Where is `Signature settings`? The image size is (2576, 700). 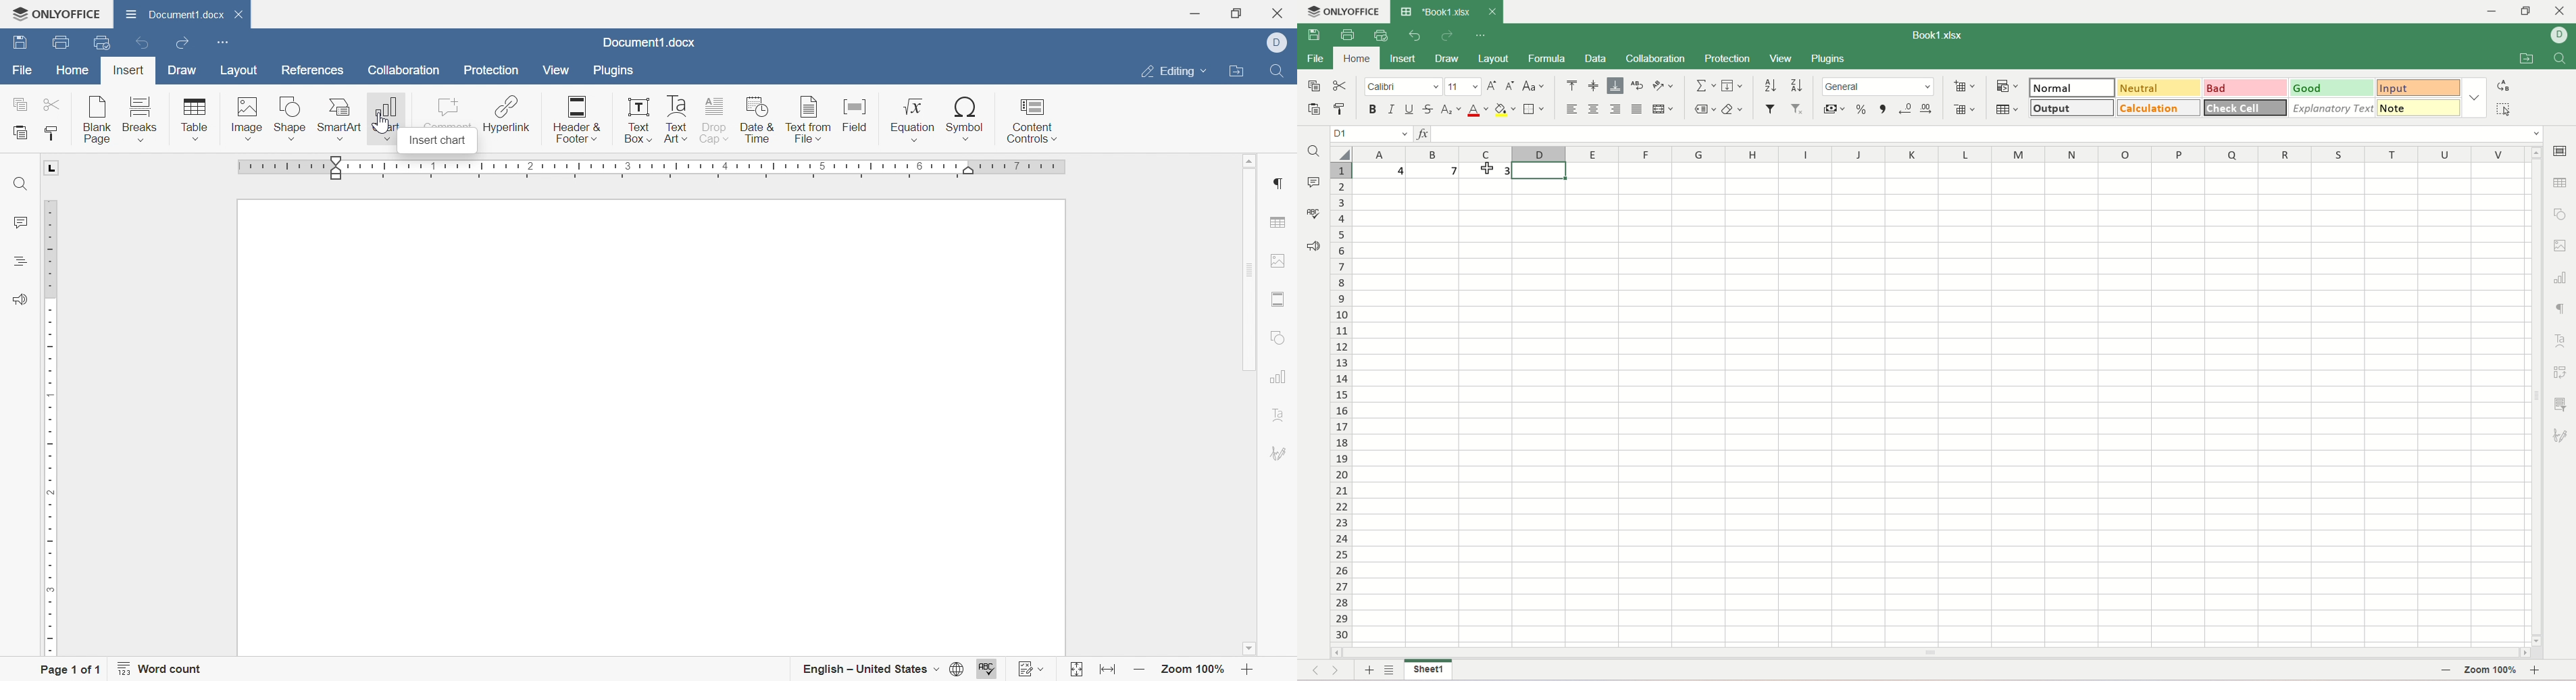
Signature settings is located at coordinates (1282, 452).